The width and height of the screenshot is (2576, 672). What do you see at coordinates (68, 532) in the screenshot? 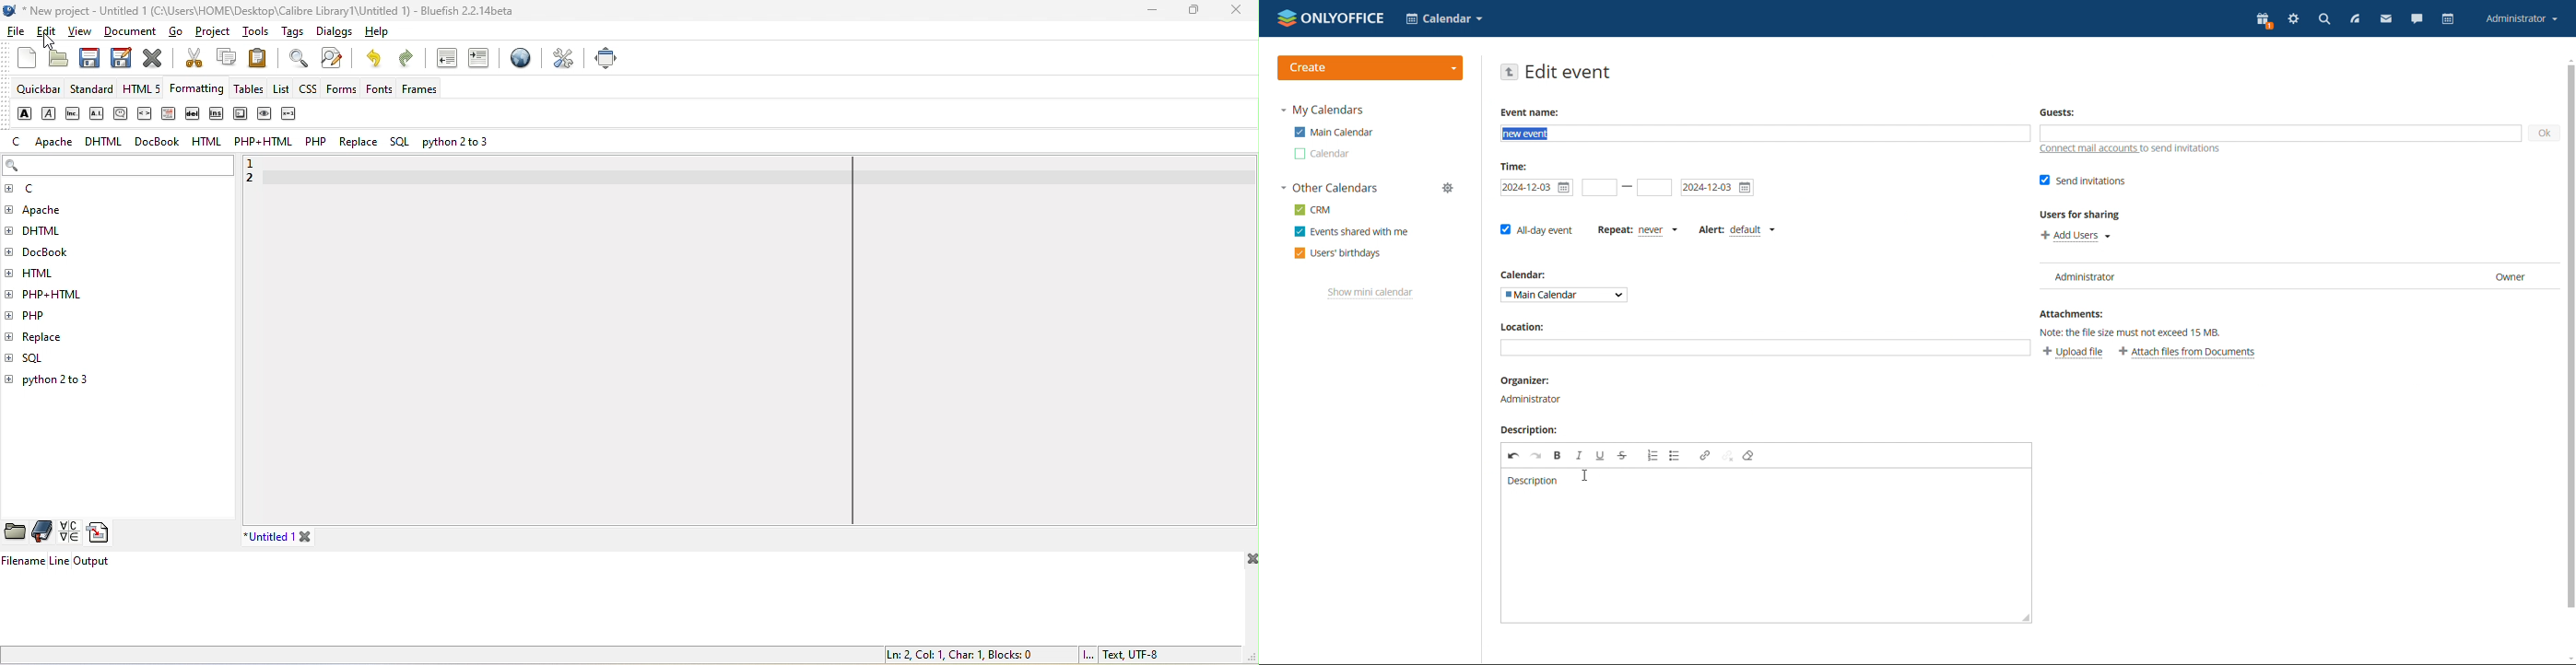
I see `charmap` at bounding box center [68, 532].